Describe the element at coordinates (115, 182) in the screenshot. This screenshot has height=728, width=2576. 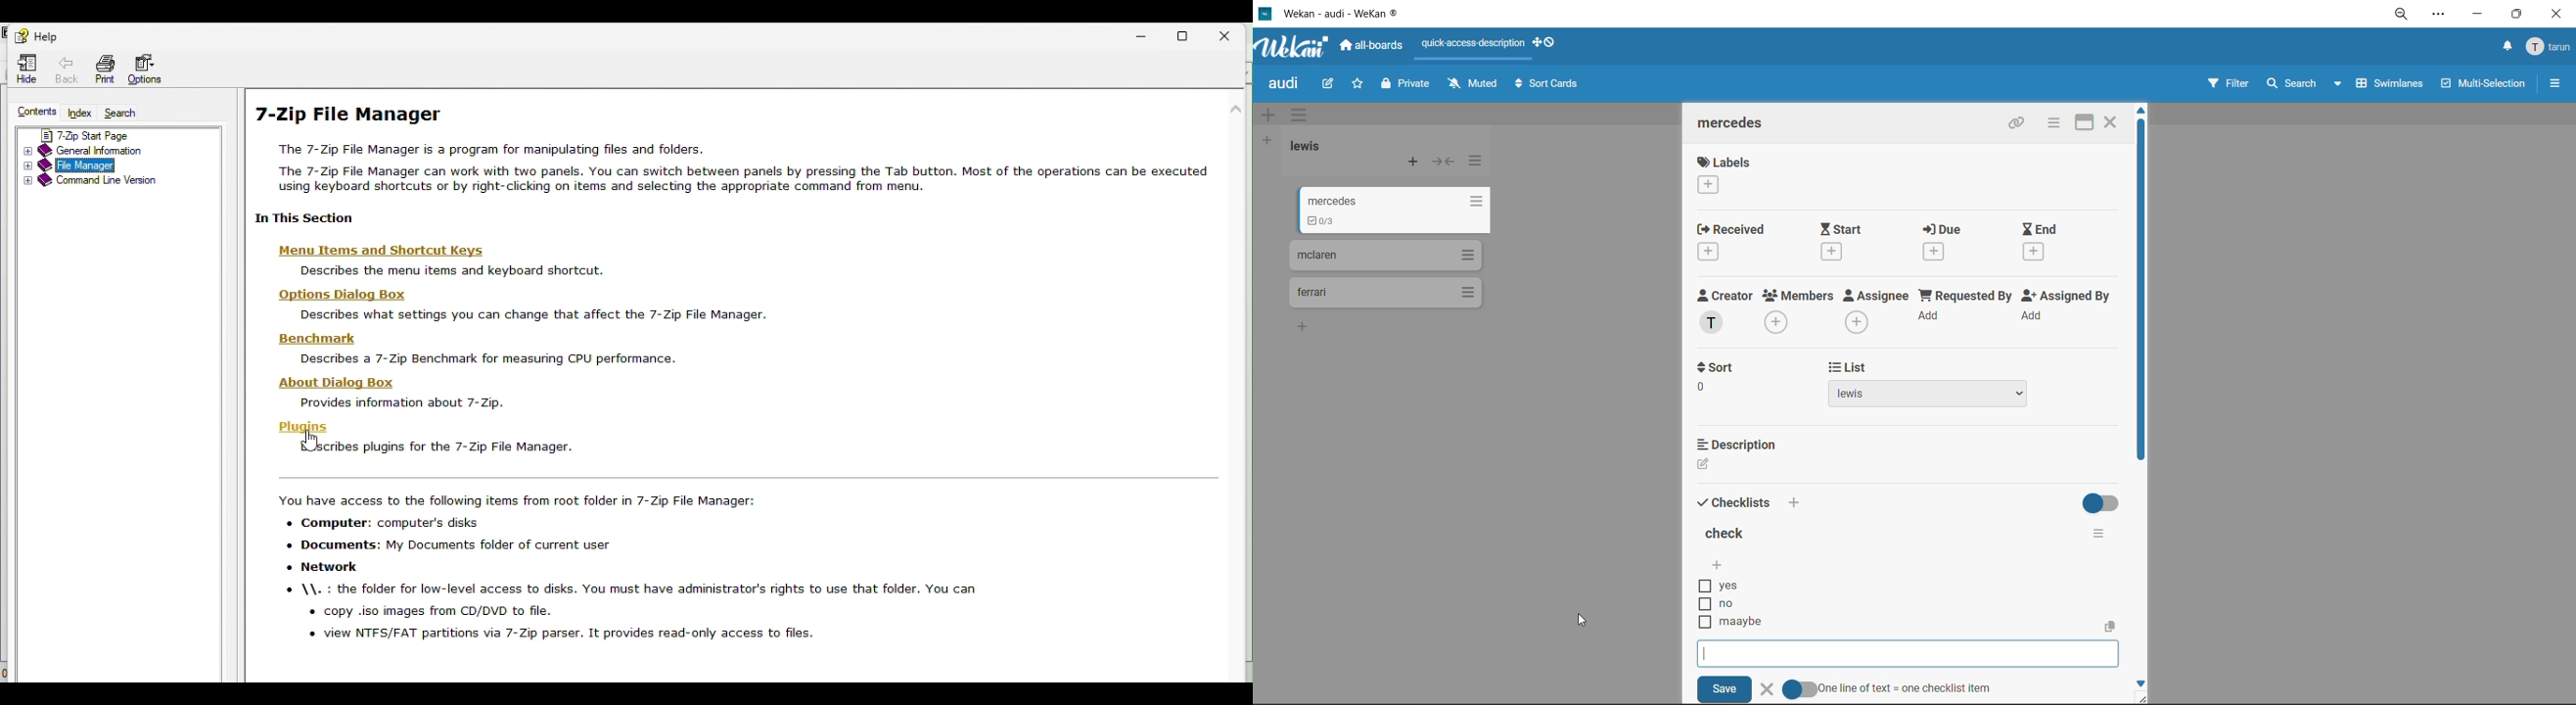
I see `Command line version` at that location.